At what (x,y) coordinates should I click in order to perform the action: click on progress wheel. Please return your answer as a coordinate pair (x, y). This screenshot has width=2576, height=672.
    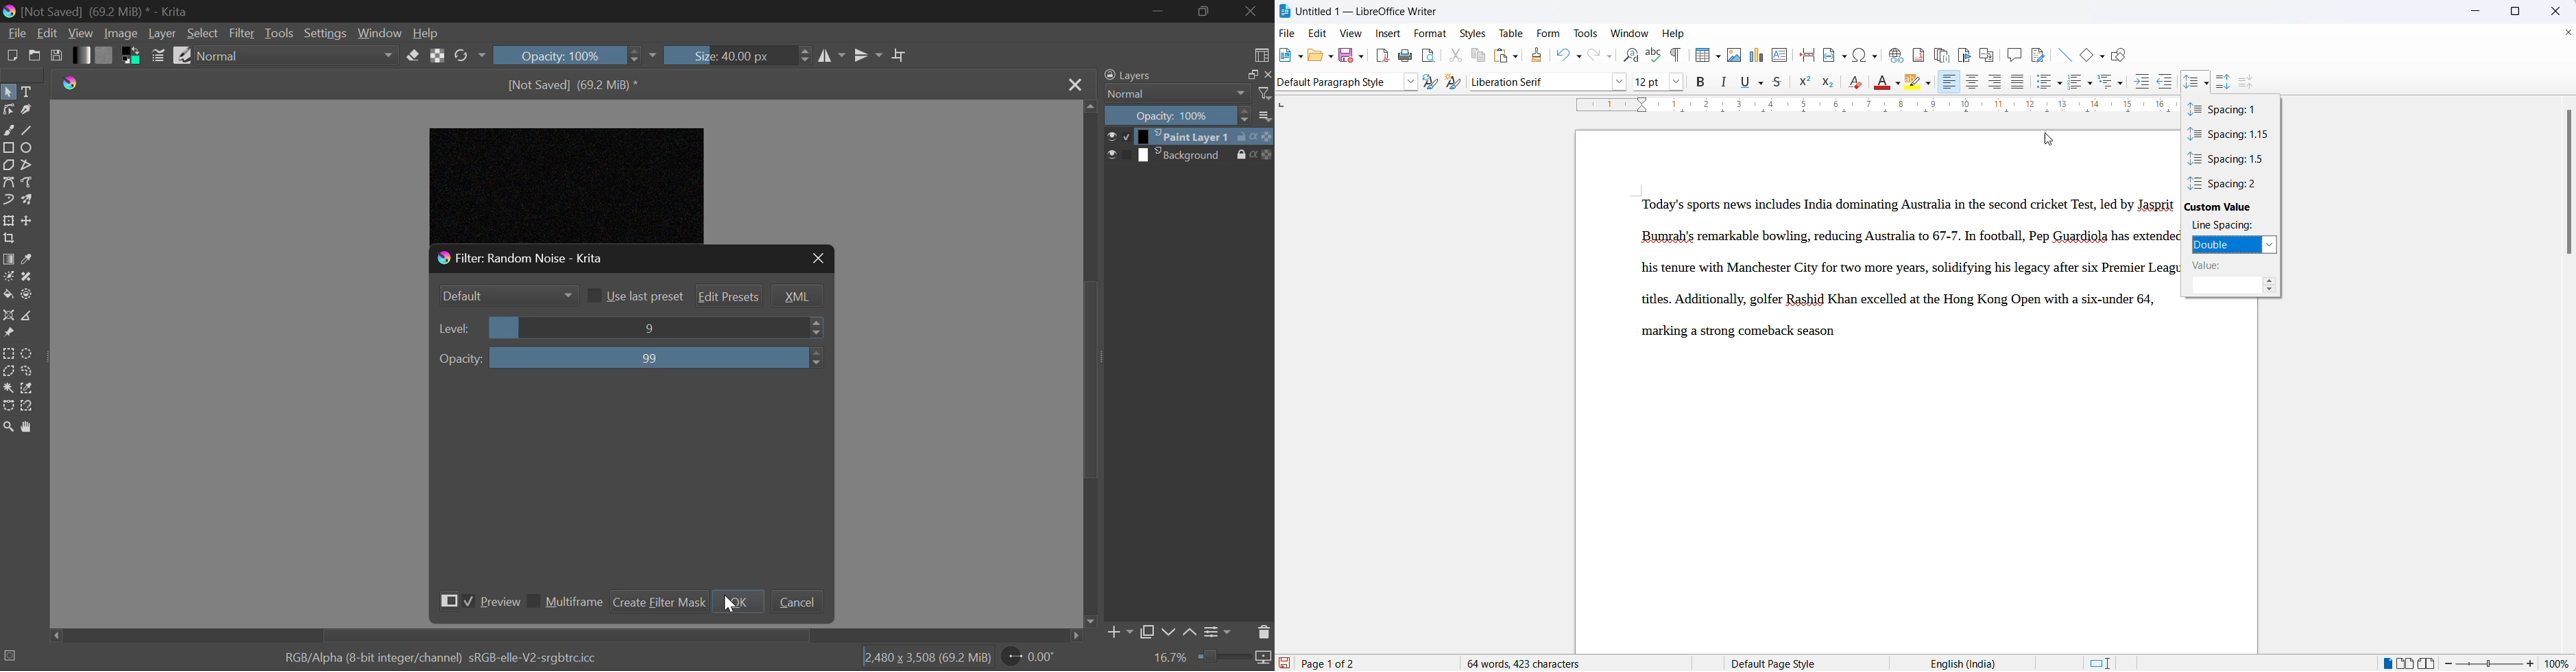
    Looking at the image, I should click on (11, 658).